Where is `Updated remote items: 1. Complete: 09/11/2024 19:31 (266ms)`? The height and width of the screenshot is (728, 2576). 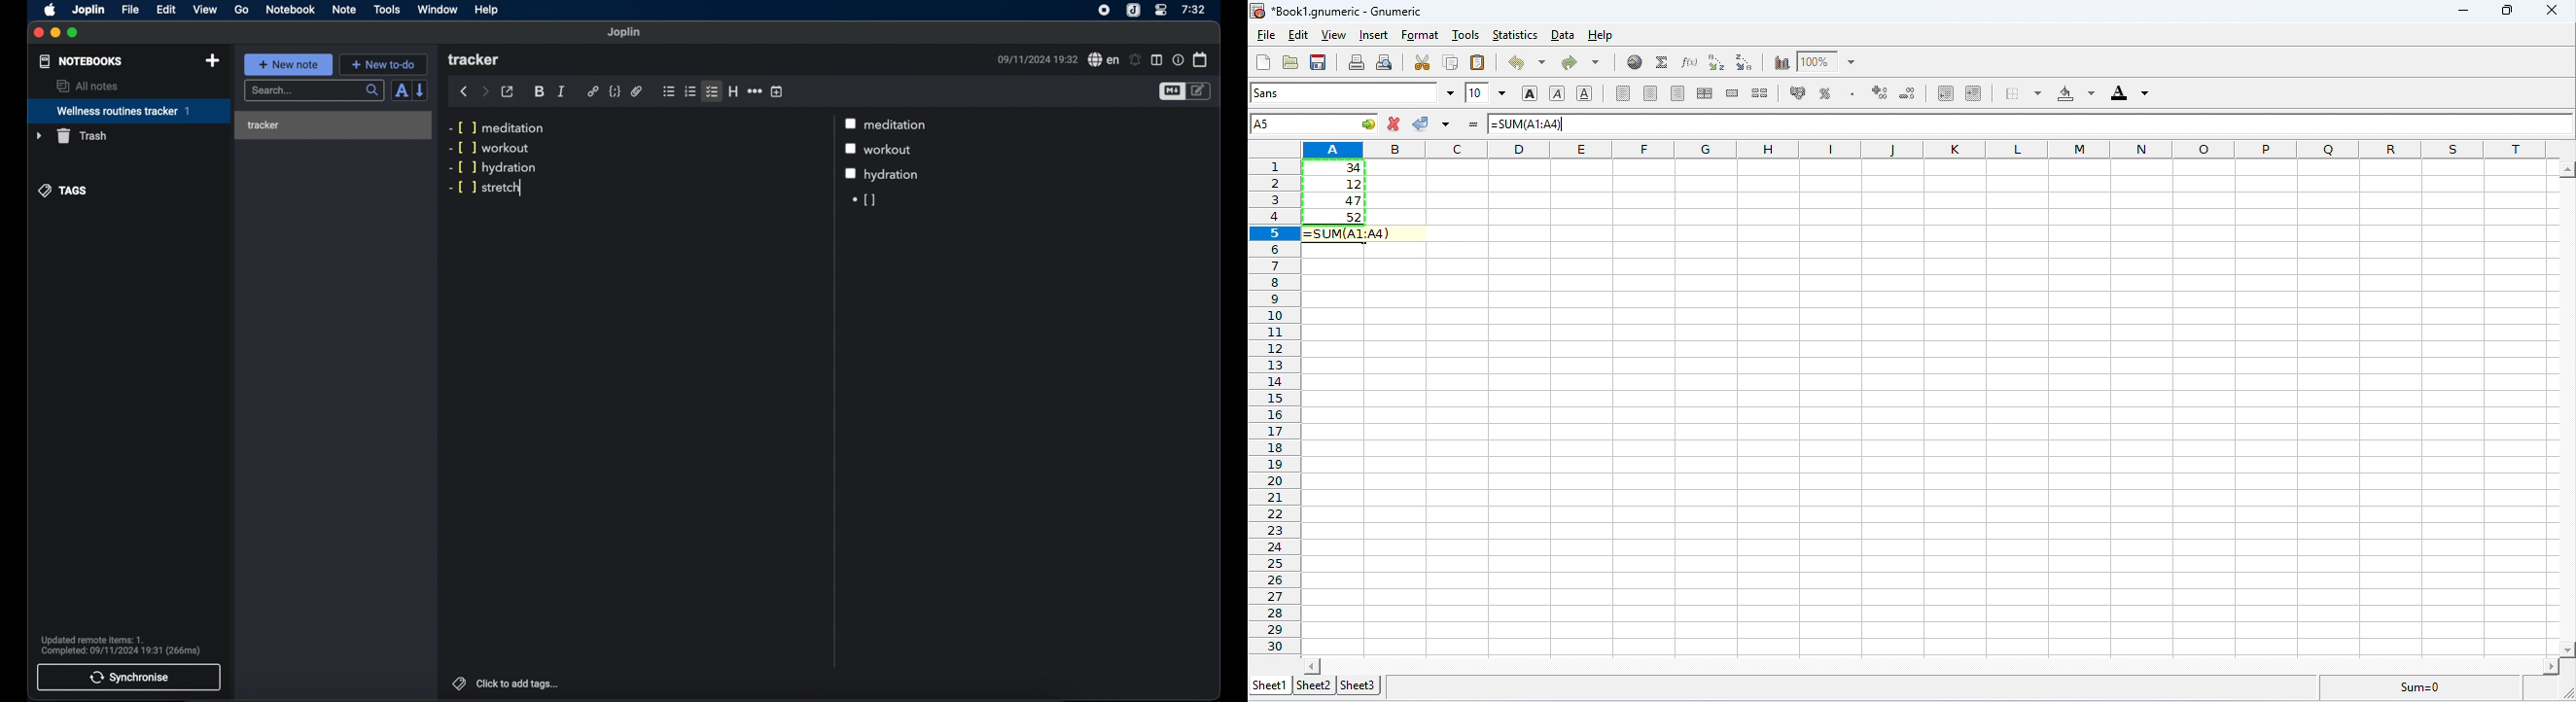 Updated remote items: 1. Complete: 09/11/2024 19:31 (266ms) is located at coordinates (126, 644).